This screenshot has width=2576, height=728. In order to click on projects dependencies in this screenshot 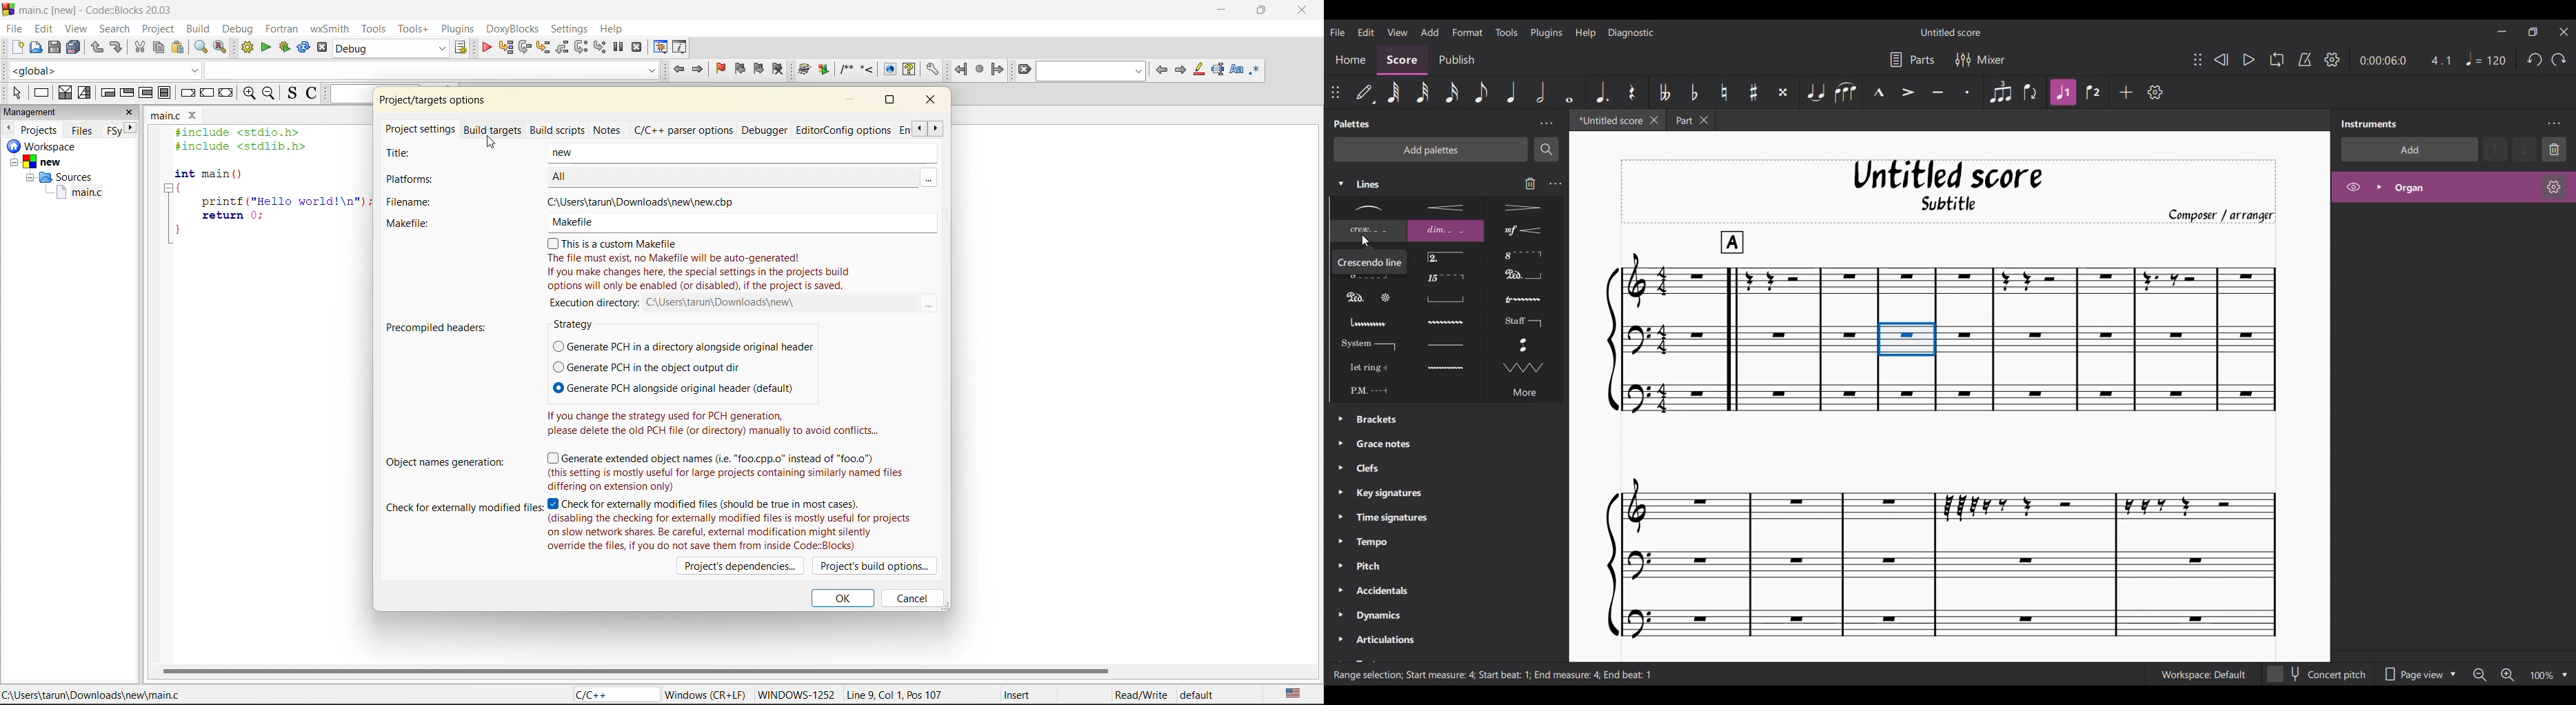, I will do `click(738, 566)`.